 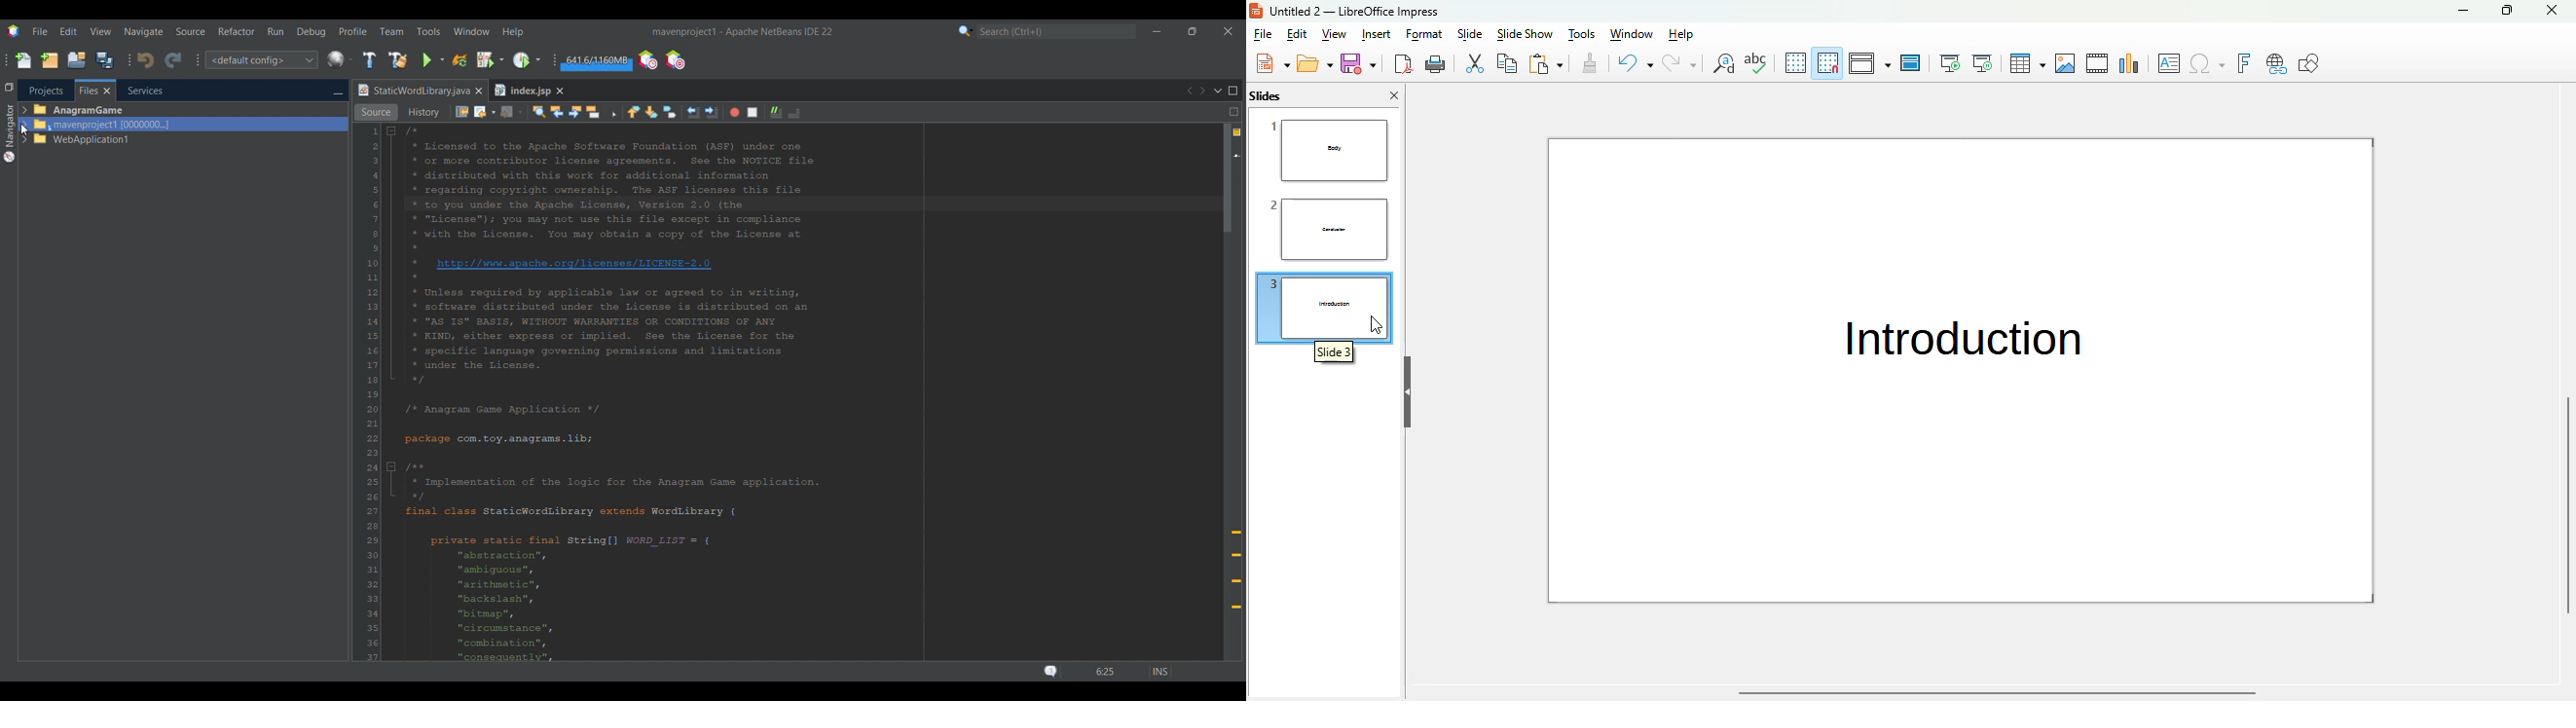 What do you see at coordinates (1324, 306) in the screenshot?
I see `slide 3` at bounding box center [1324, 306].